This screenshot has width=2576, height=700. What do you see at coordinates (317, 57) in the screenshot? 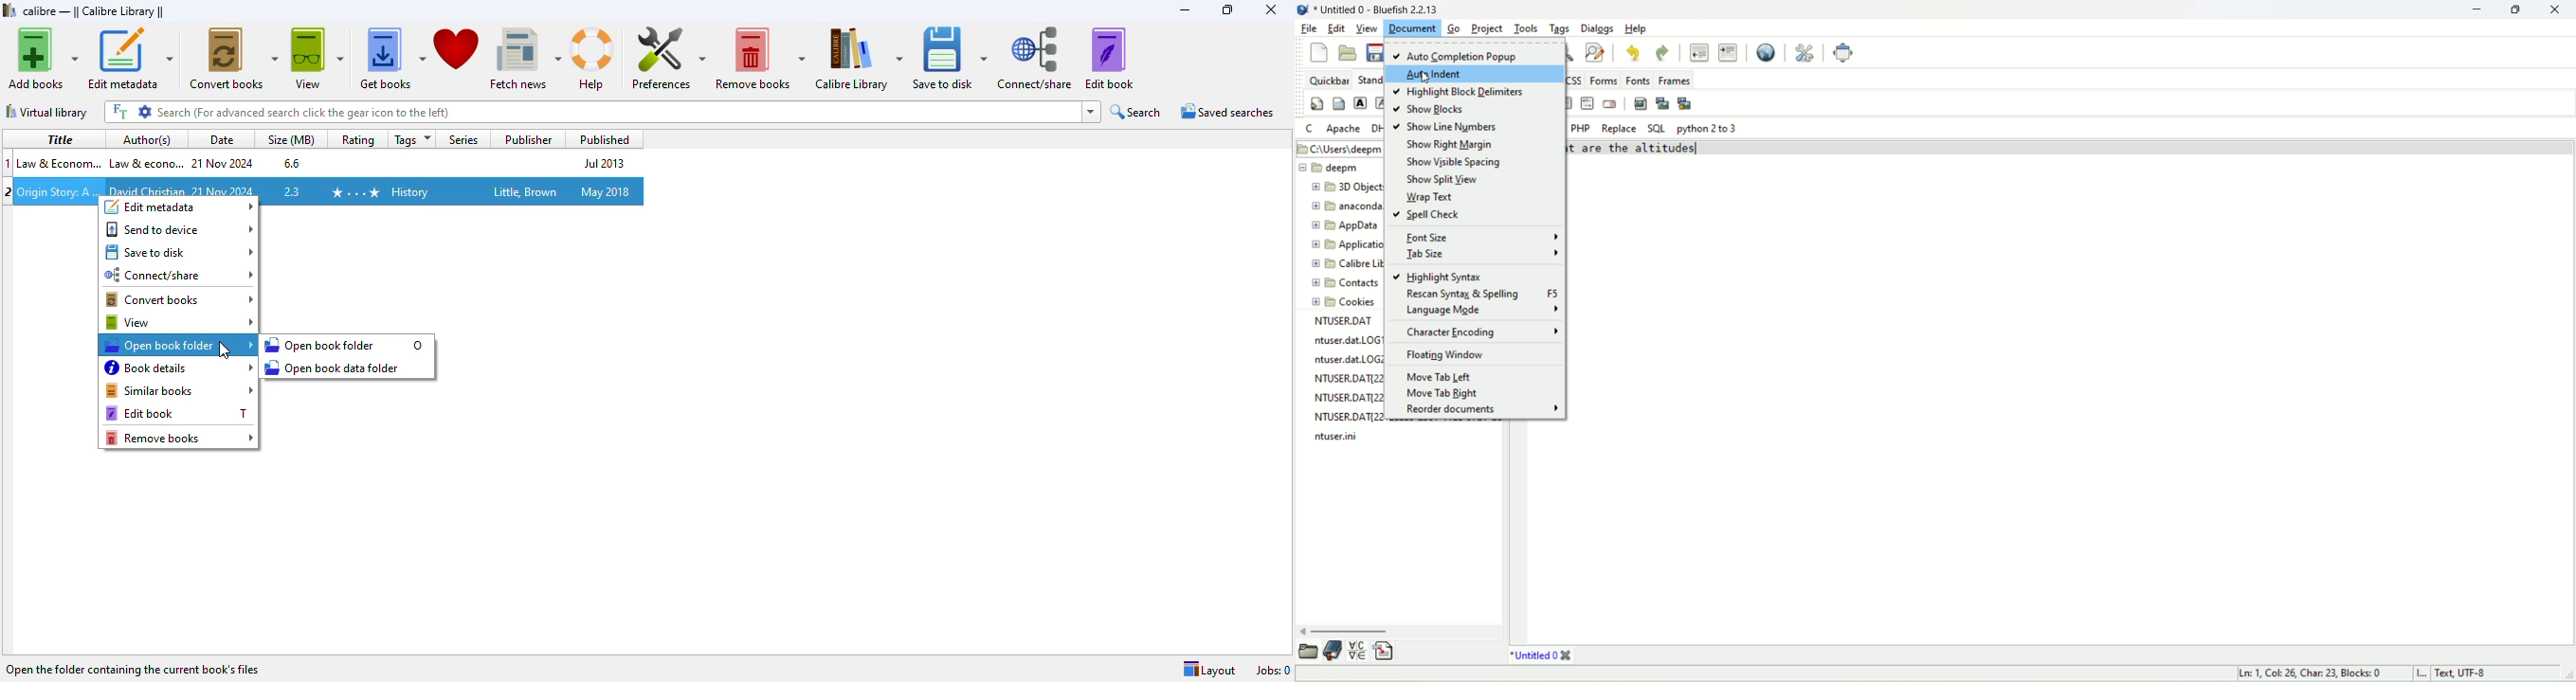
I see `view` at bounding box center [317, 57].